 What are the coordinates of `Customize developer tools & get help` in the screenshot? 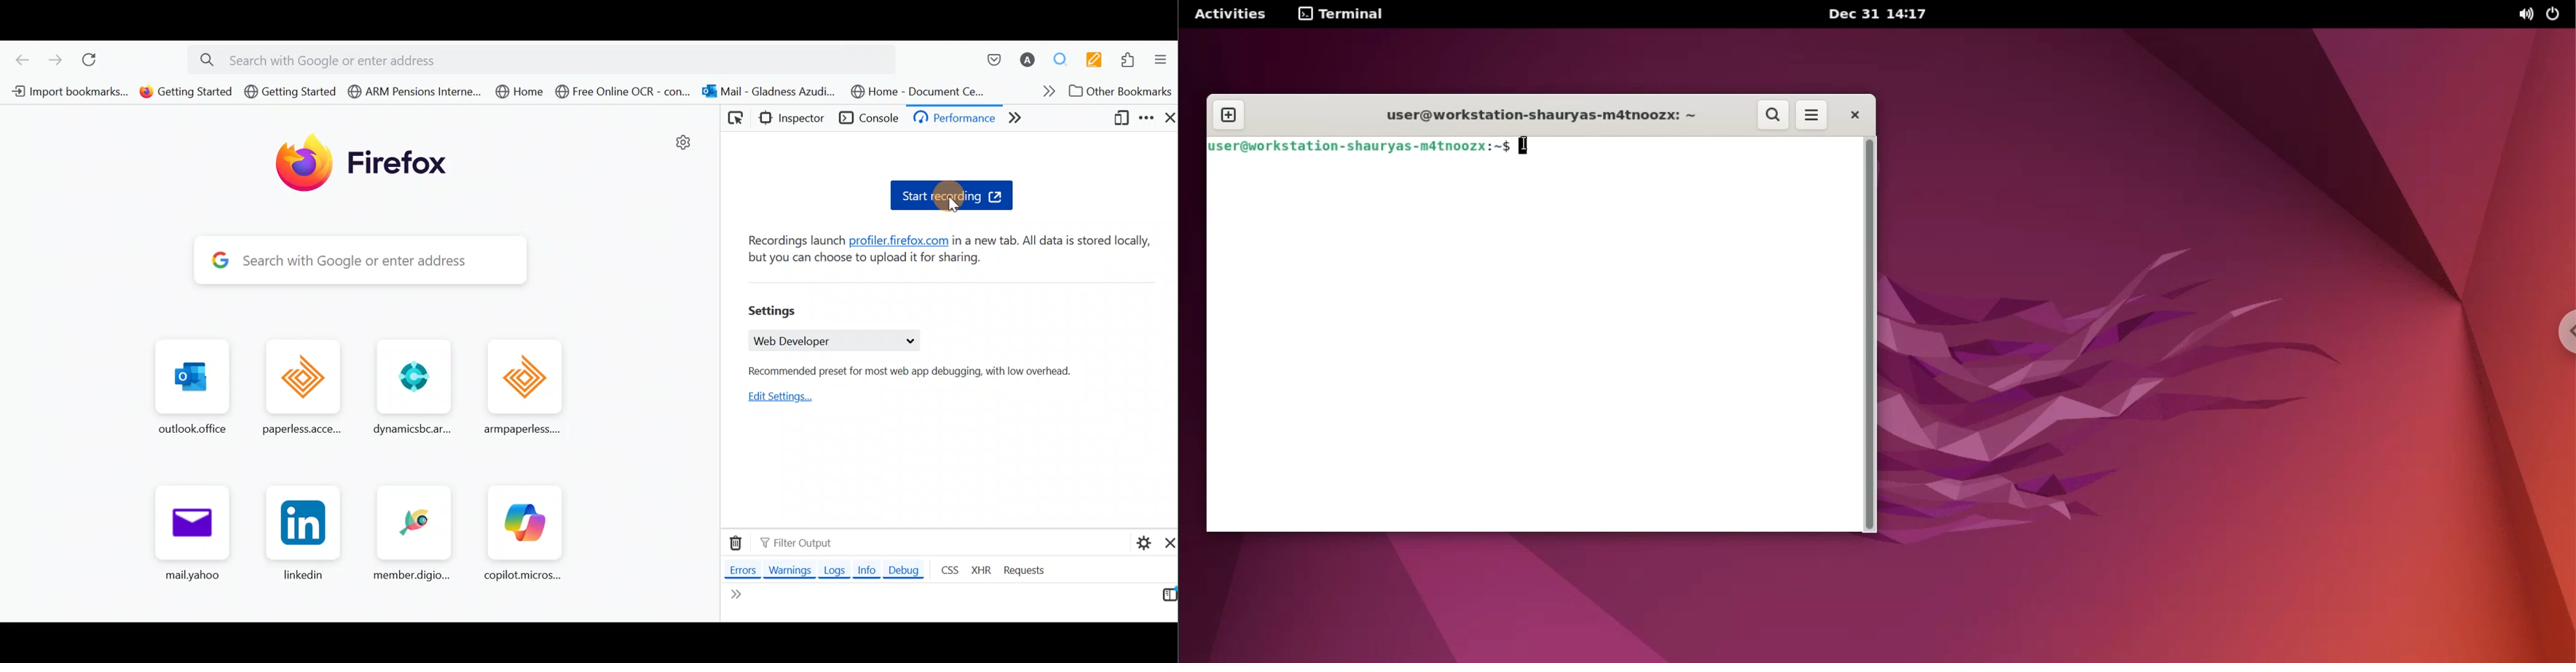 It's located at (1149, 120).